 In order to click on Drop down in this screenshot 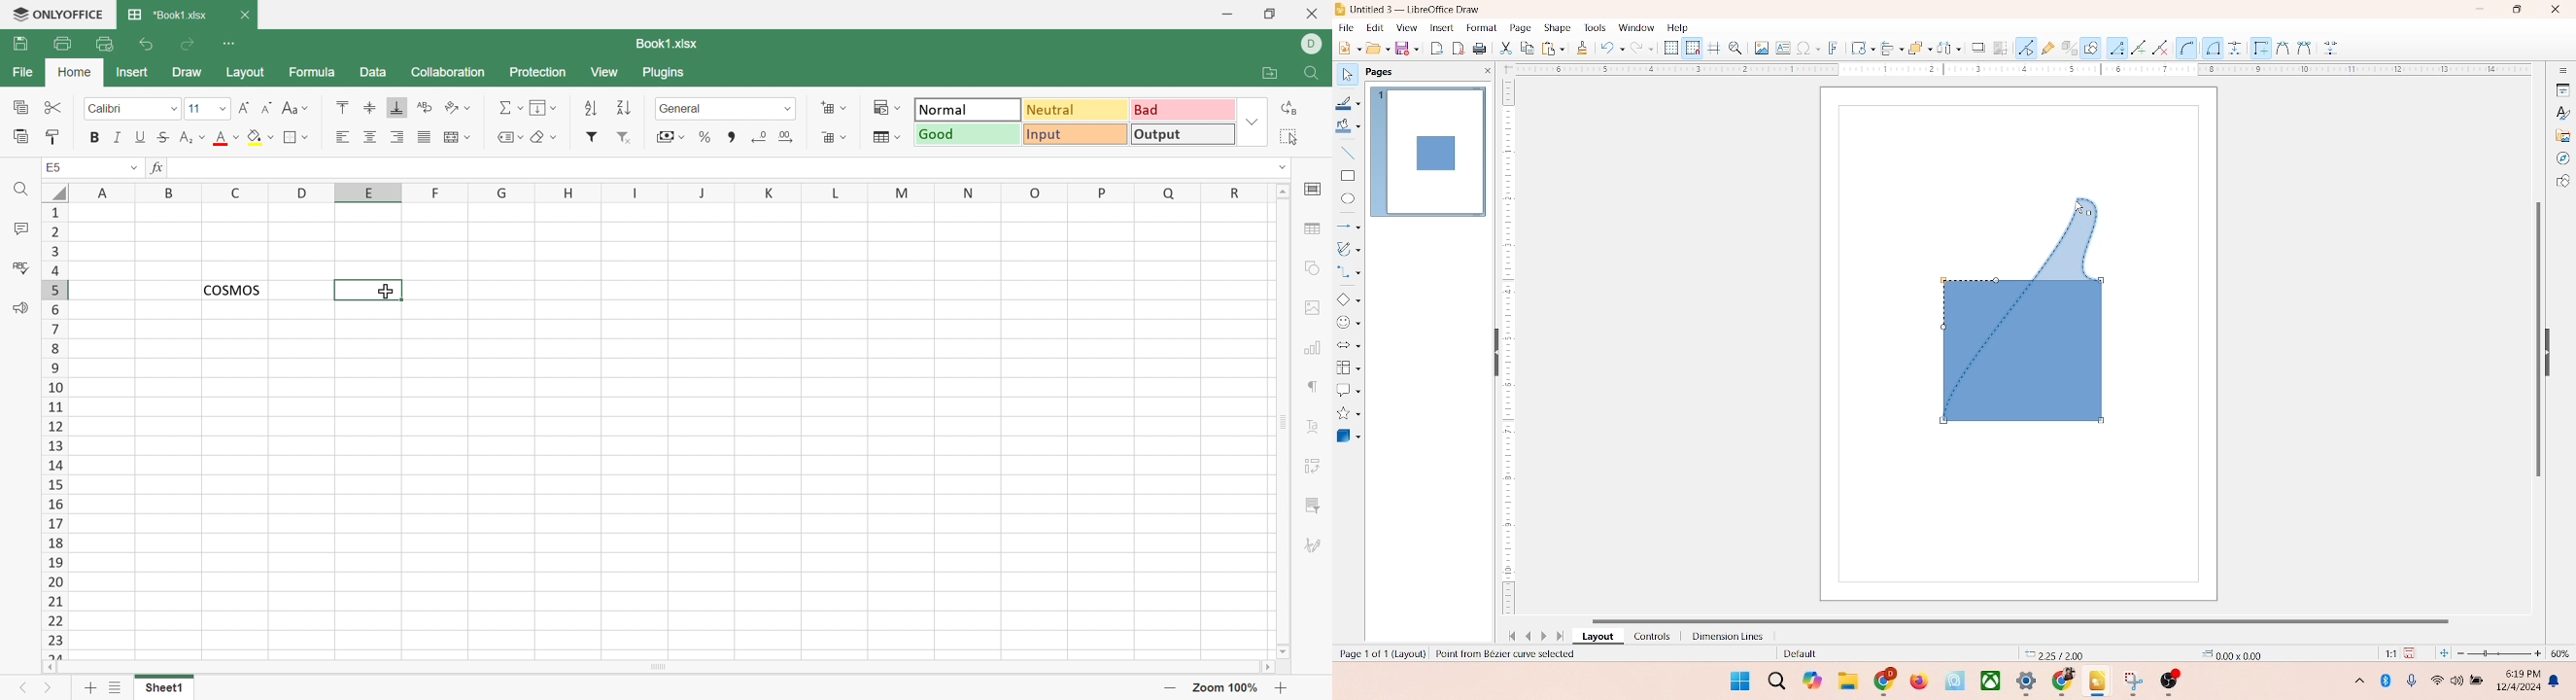, I will do `click(1281, 167)`.